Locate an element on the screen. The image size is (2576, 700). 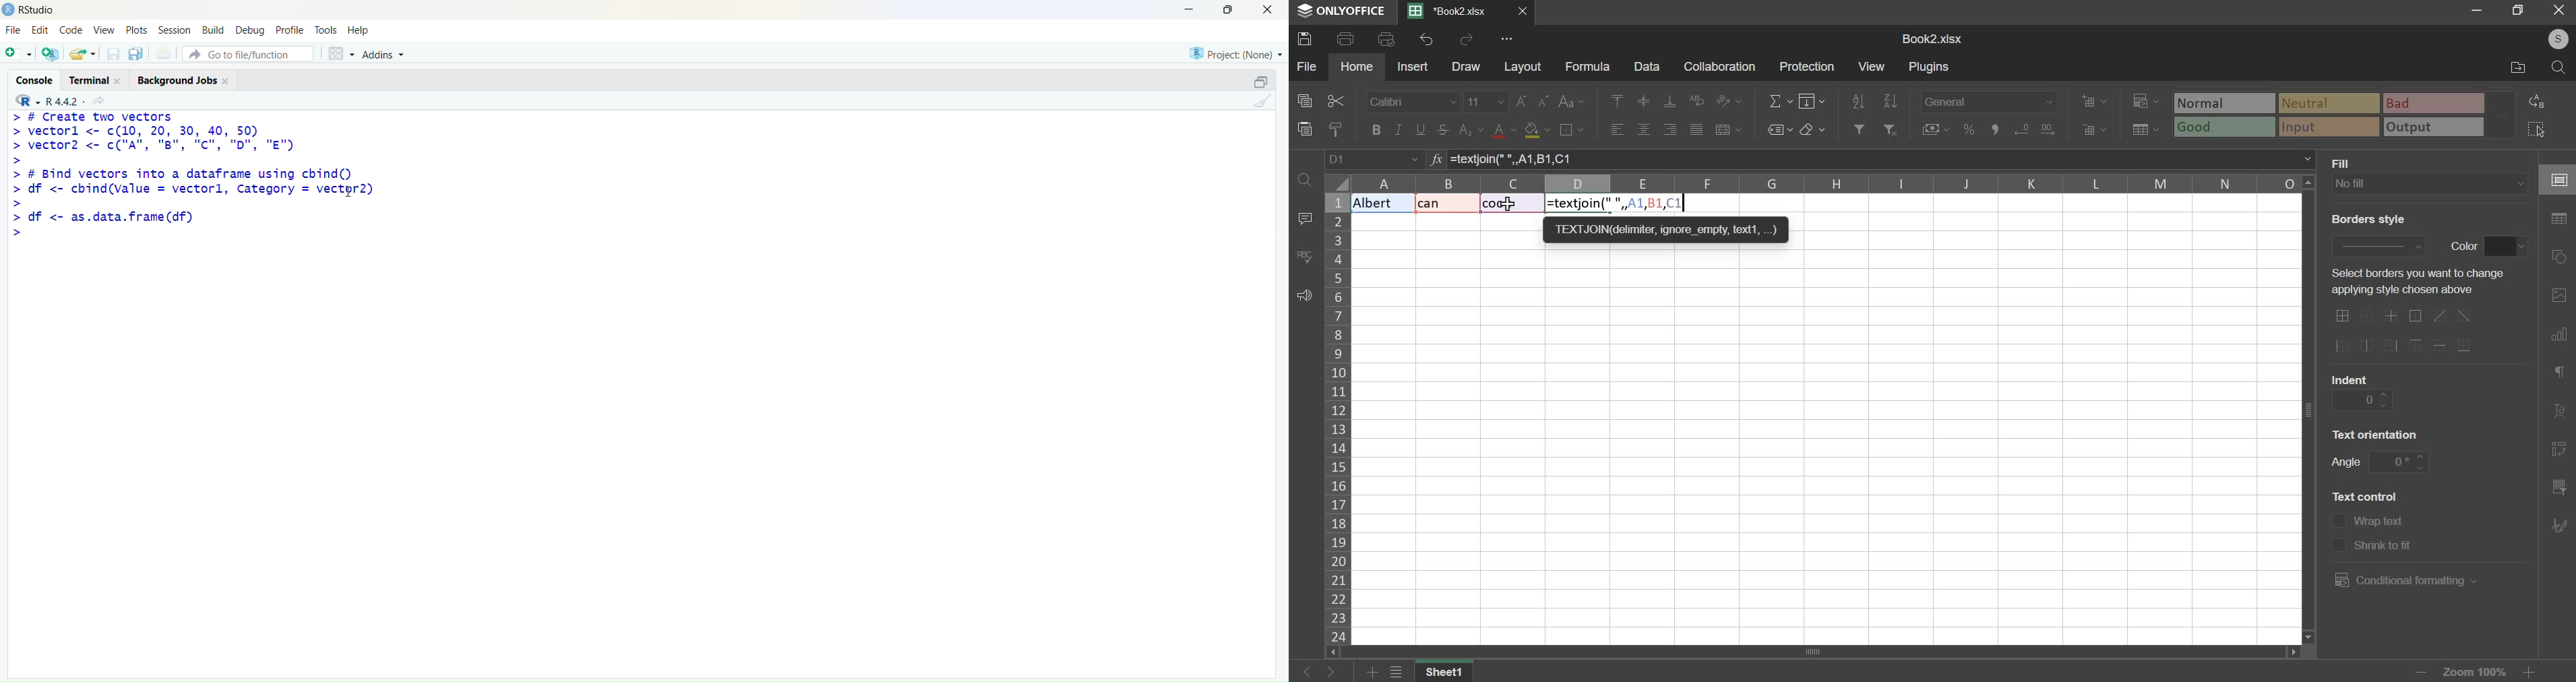
Tools is located at coordinates (326, 30).